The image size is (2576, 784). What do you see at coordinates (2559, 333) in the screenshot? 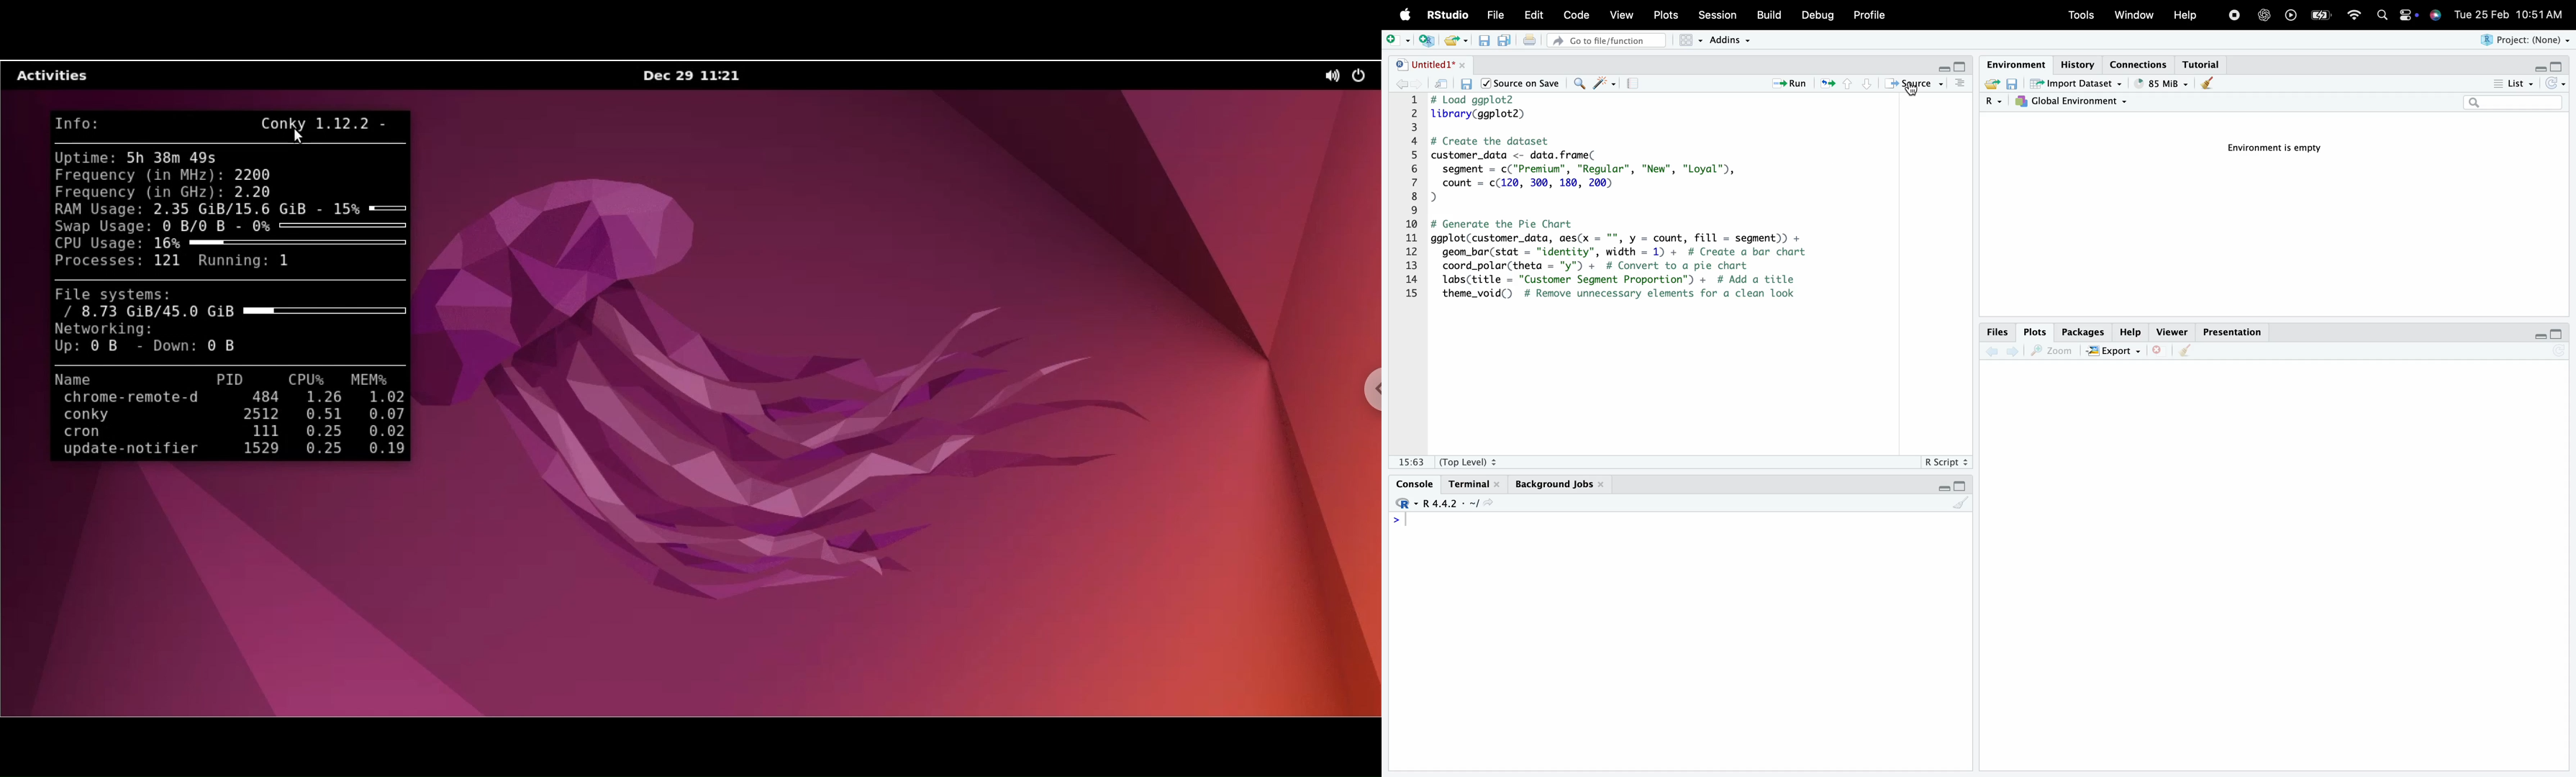
I see `maximise` at bounding box center [2559, 333].